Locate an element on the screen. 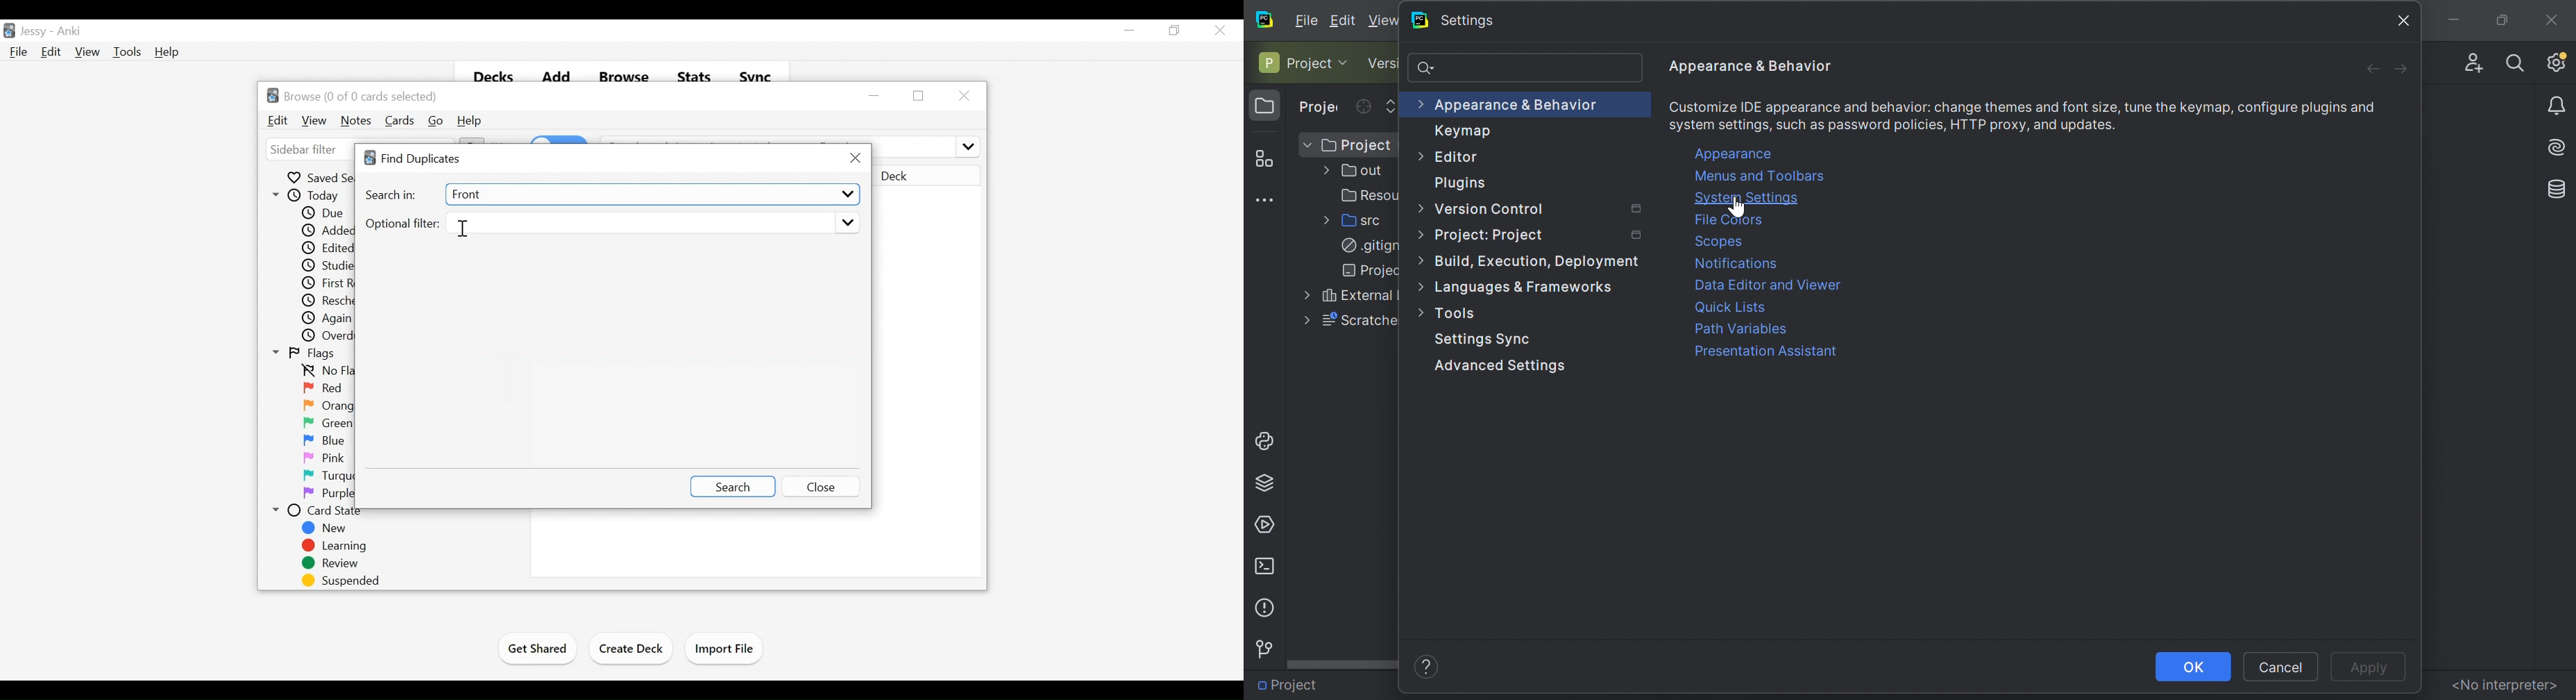  Project is located at coordinates (1321, 108).